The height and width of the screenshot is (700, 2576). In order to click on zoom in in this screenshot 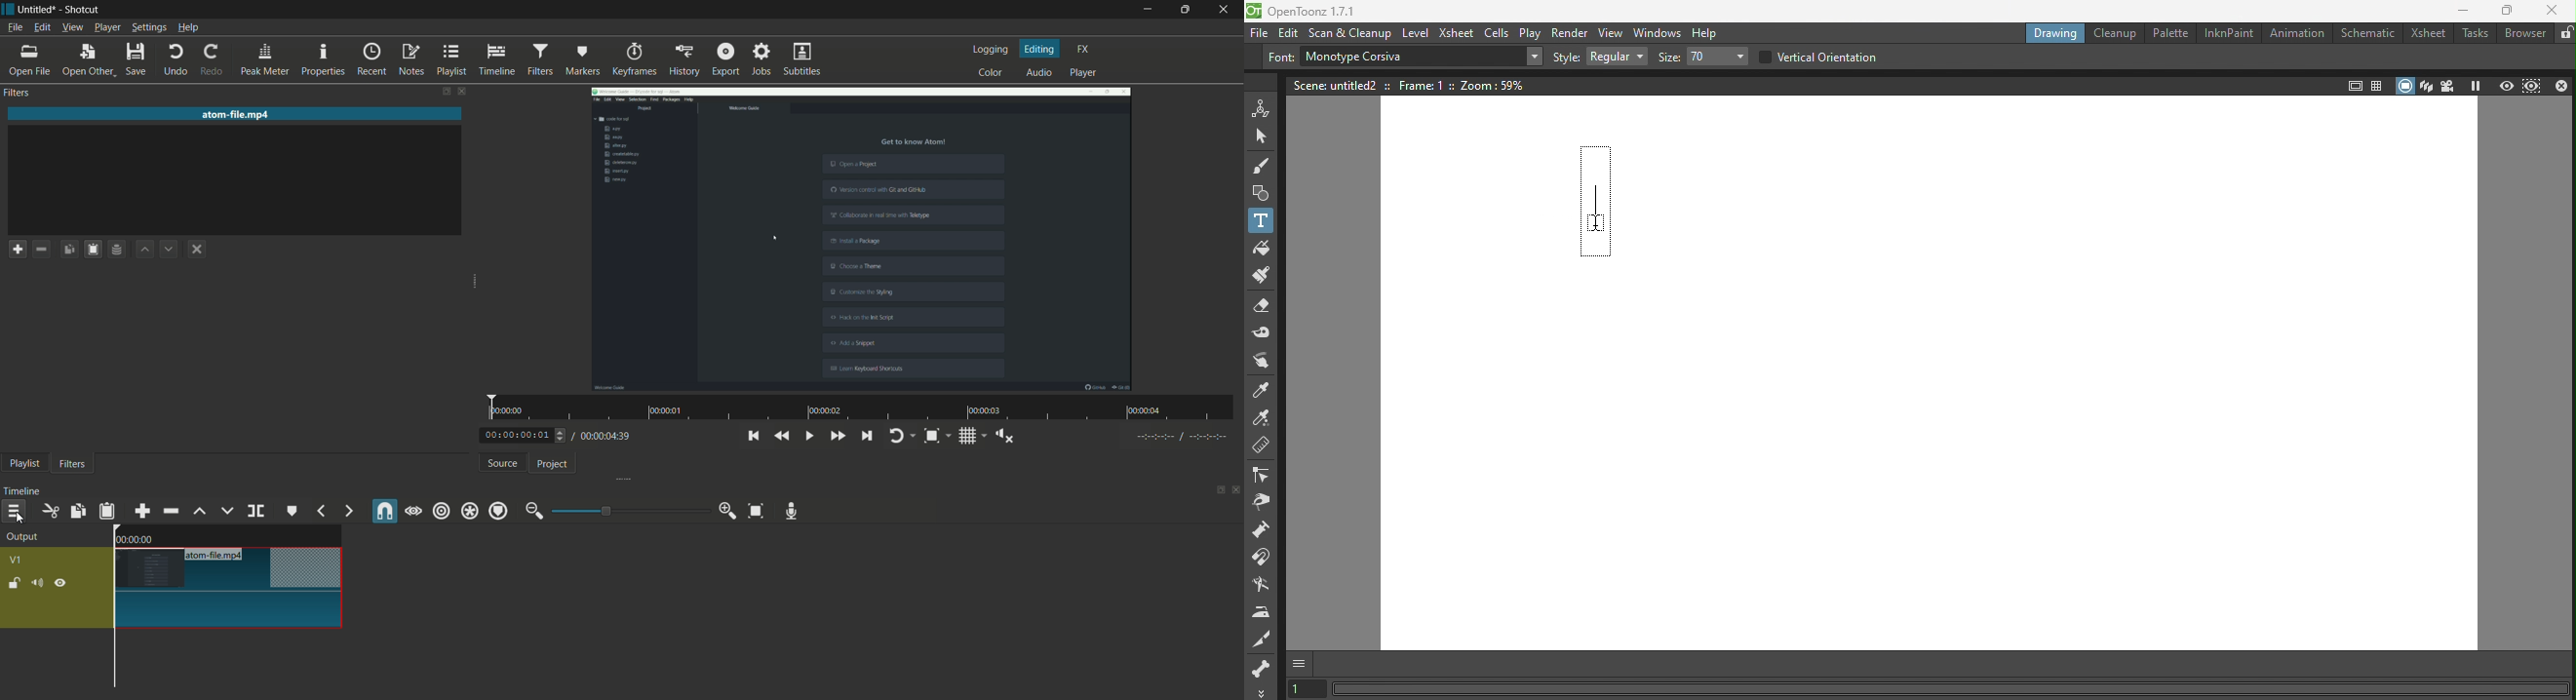, I will do `click(730, 511)`.